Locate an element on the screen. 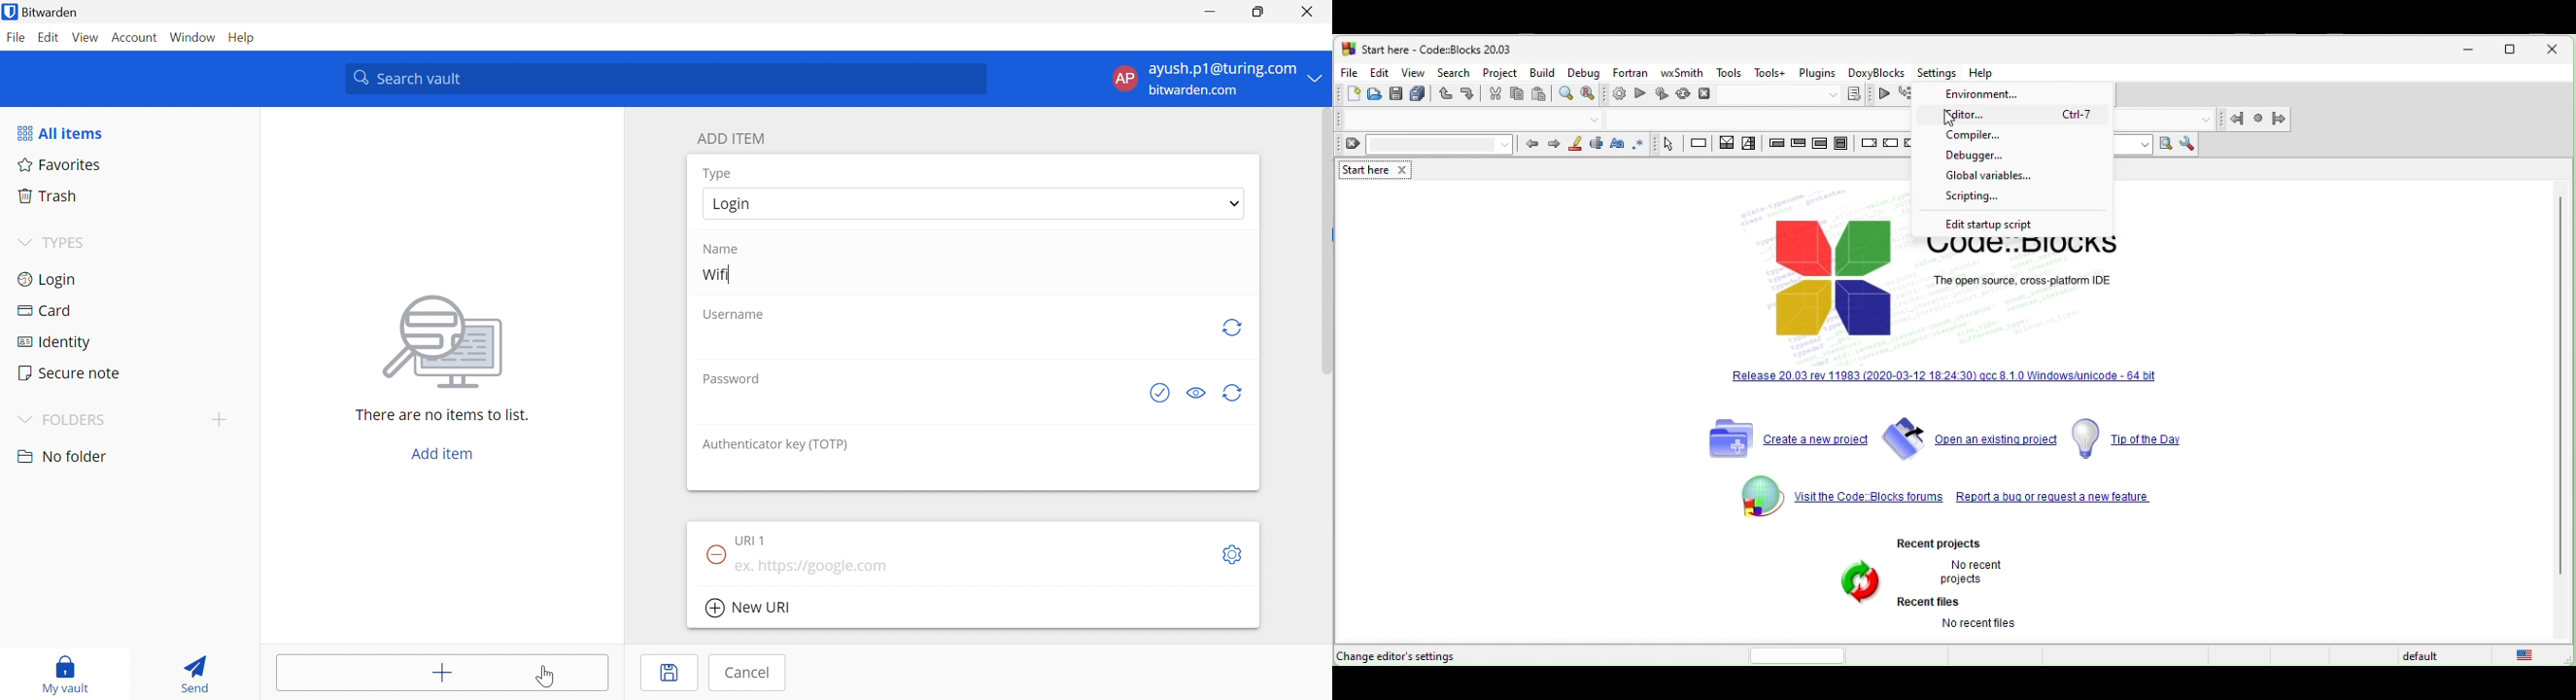 The height and width of the screenshot is (700, 2576). start here-code blocks-20.03 is located at coordinates (1426, 48).